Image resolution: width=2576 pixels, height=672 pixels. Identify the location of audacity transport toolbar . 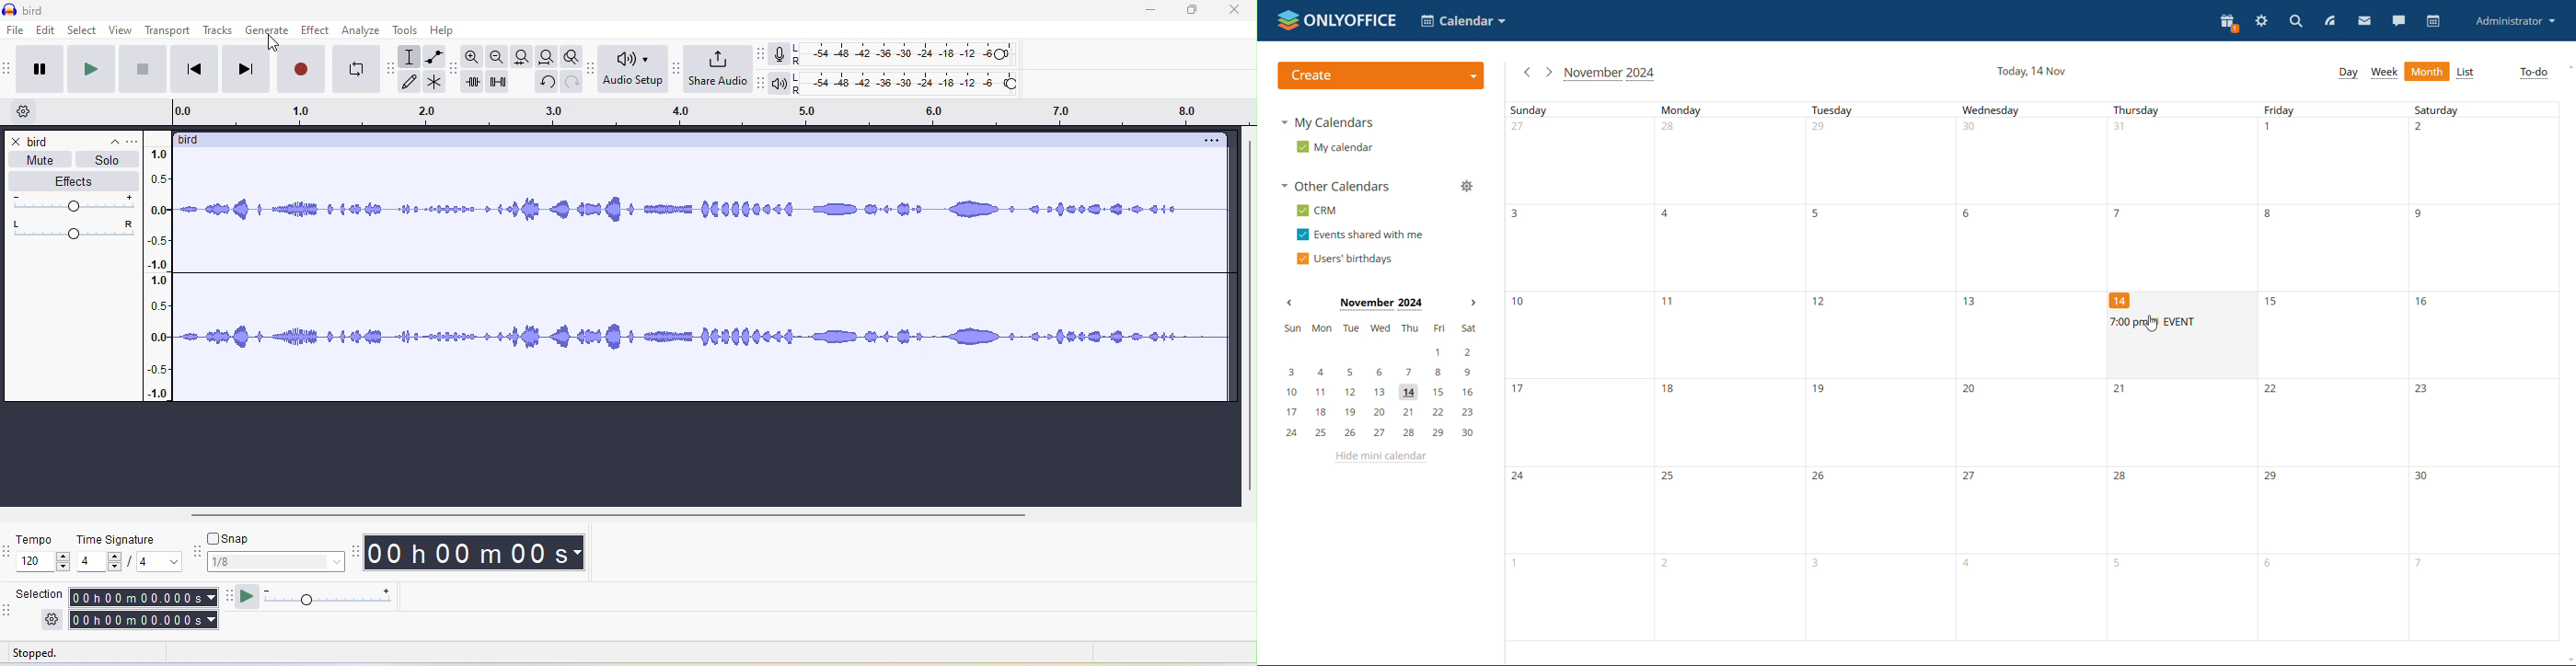
(8, 72).